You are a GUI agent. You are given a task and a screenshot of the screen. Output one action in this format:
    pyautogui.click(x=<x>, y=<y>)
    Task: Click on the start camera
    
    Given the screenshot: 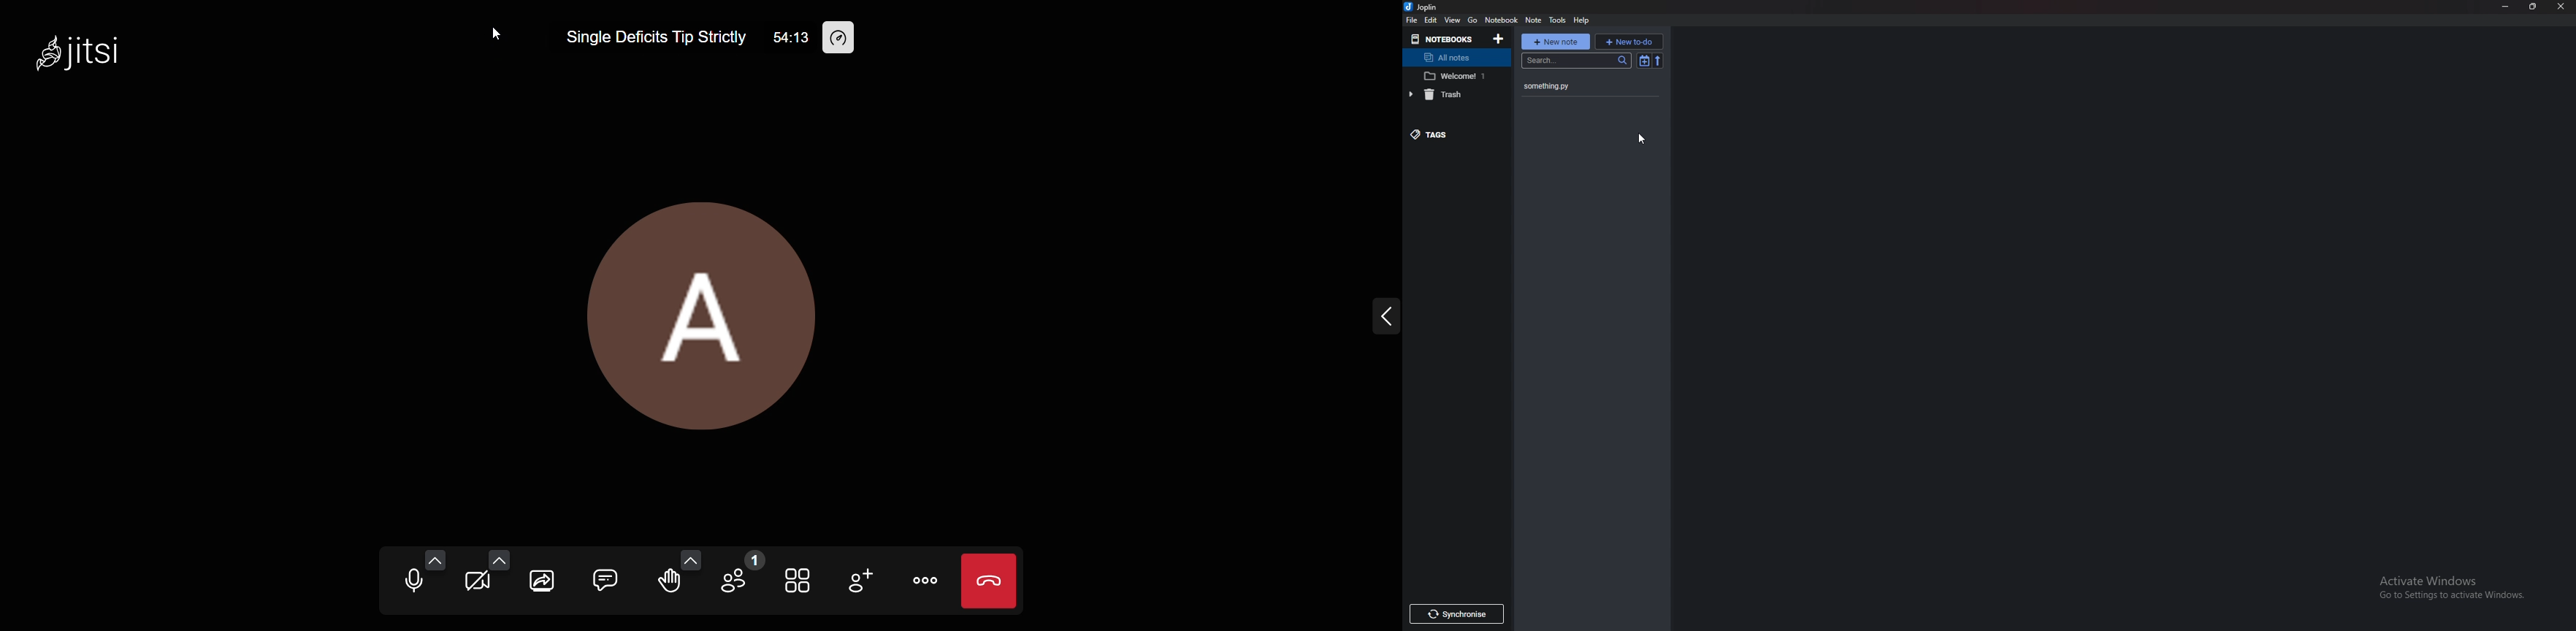 What is the action you would take?
    pyautogui.click(x=475, y=584)
    